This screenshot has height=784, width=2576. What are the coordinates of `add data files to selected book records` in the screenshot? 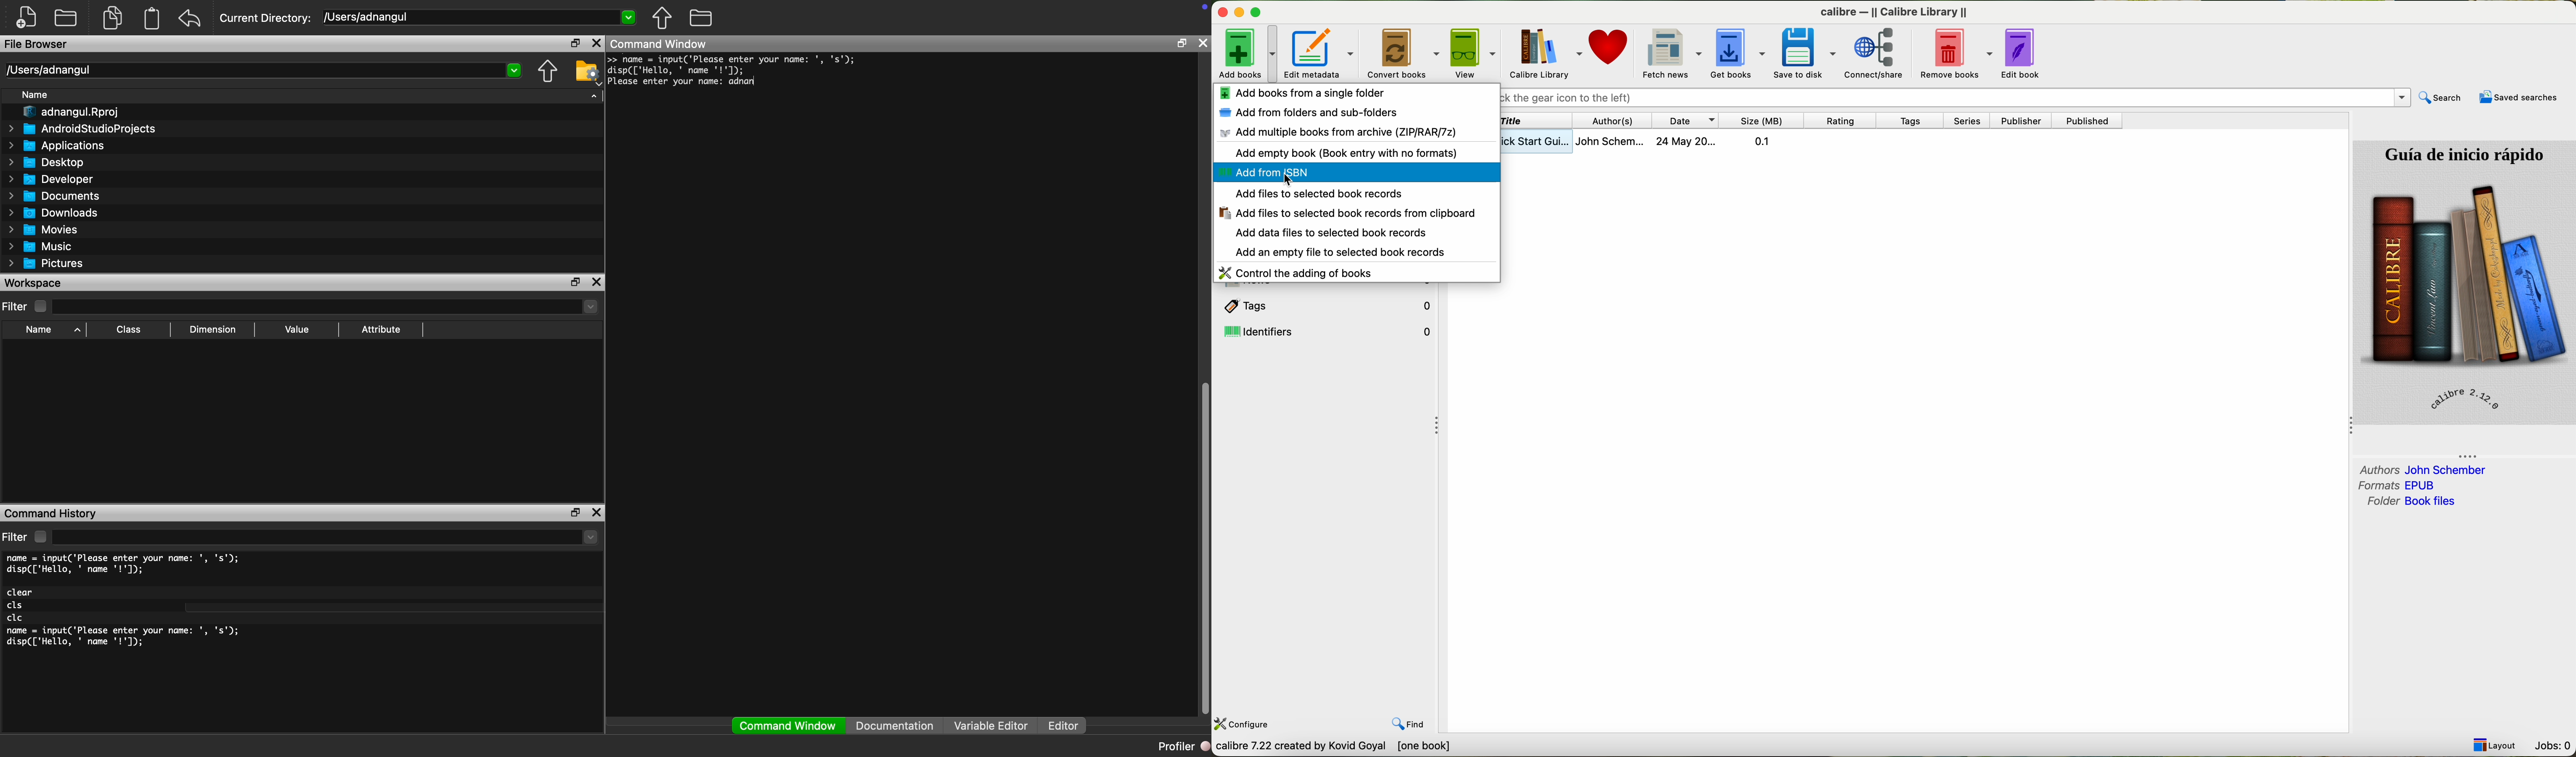 It's located at (1331, 233).